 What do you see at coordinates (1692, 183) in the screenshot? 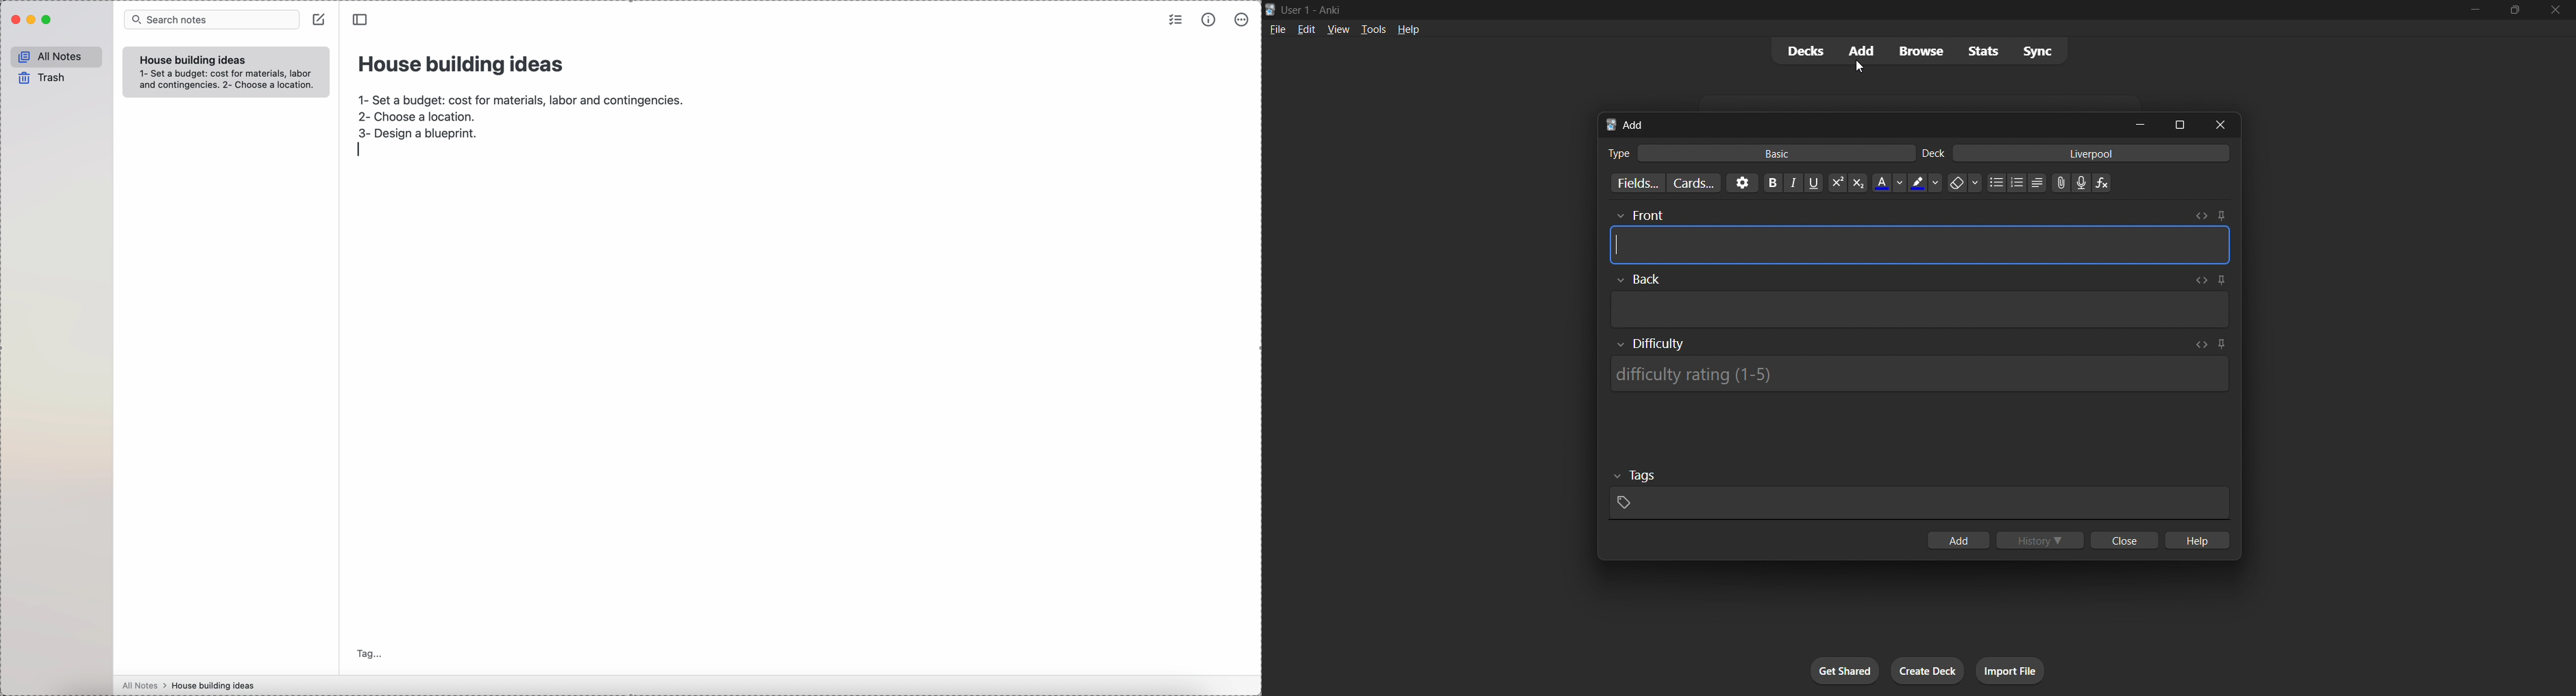
I see `customize card templates` at bounding box center [1692, 183].